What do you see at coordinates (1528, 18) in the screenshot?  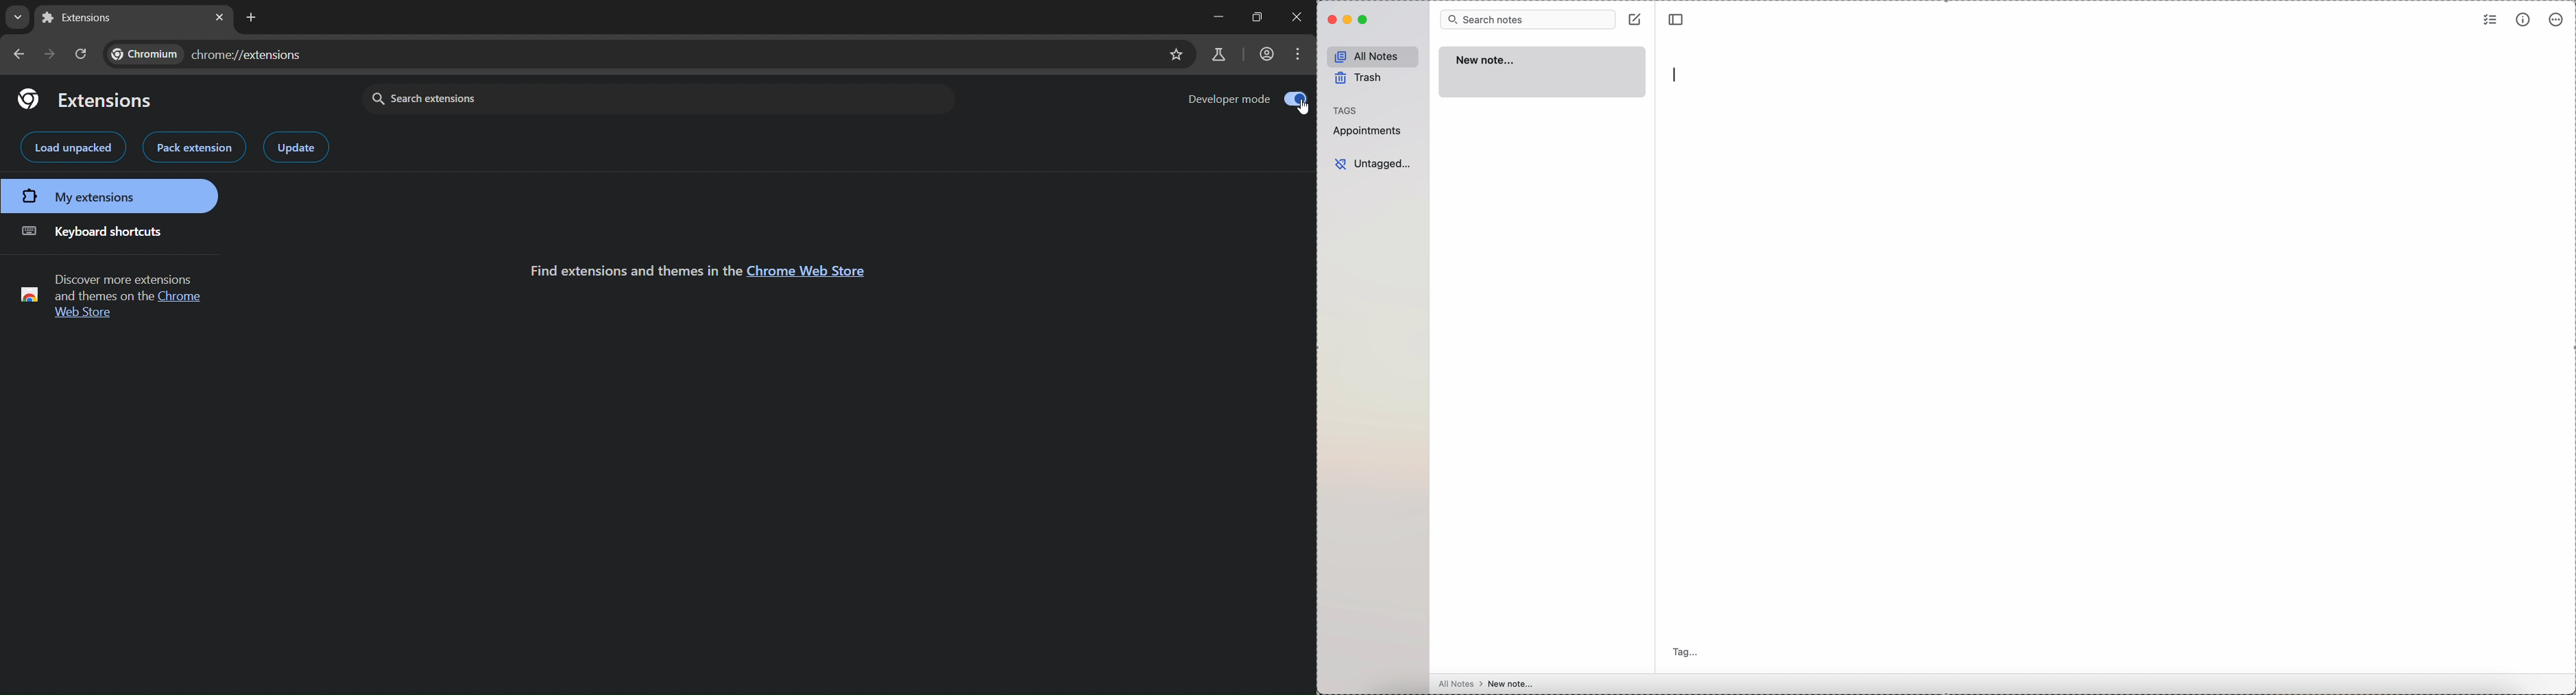 I see `search bar` at bounding box center [1528, 18].